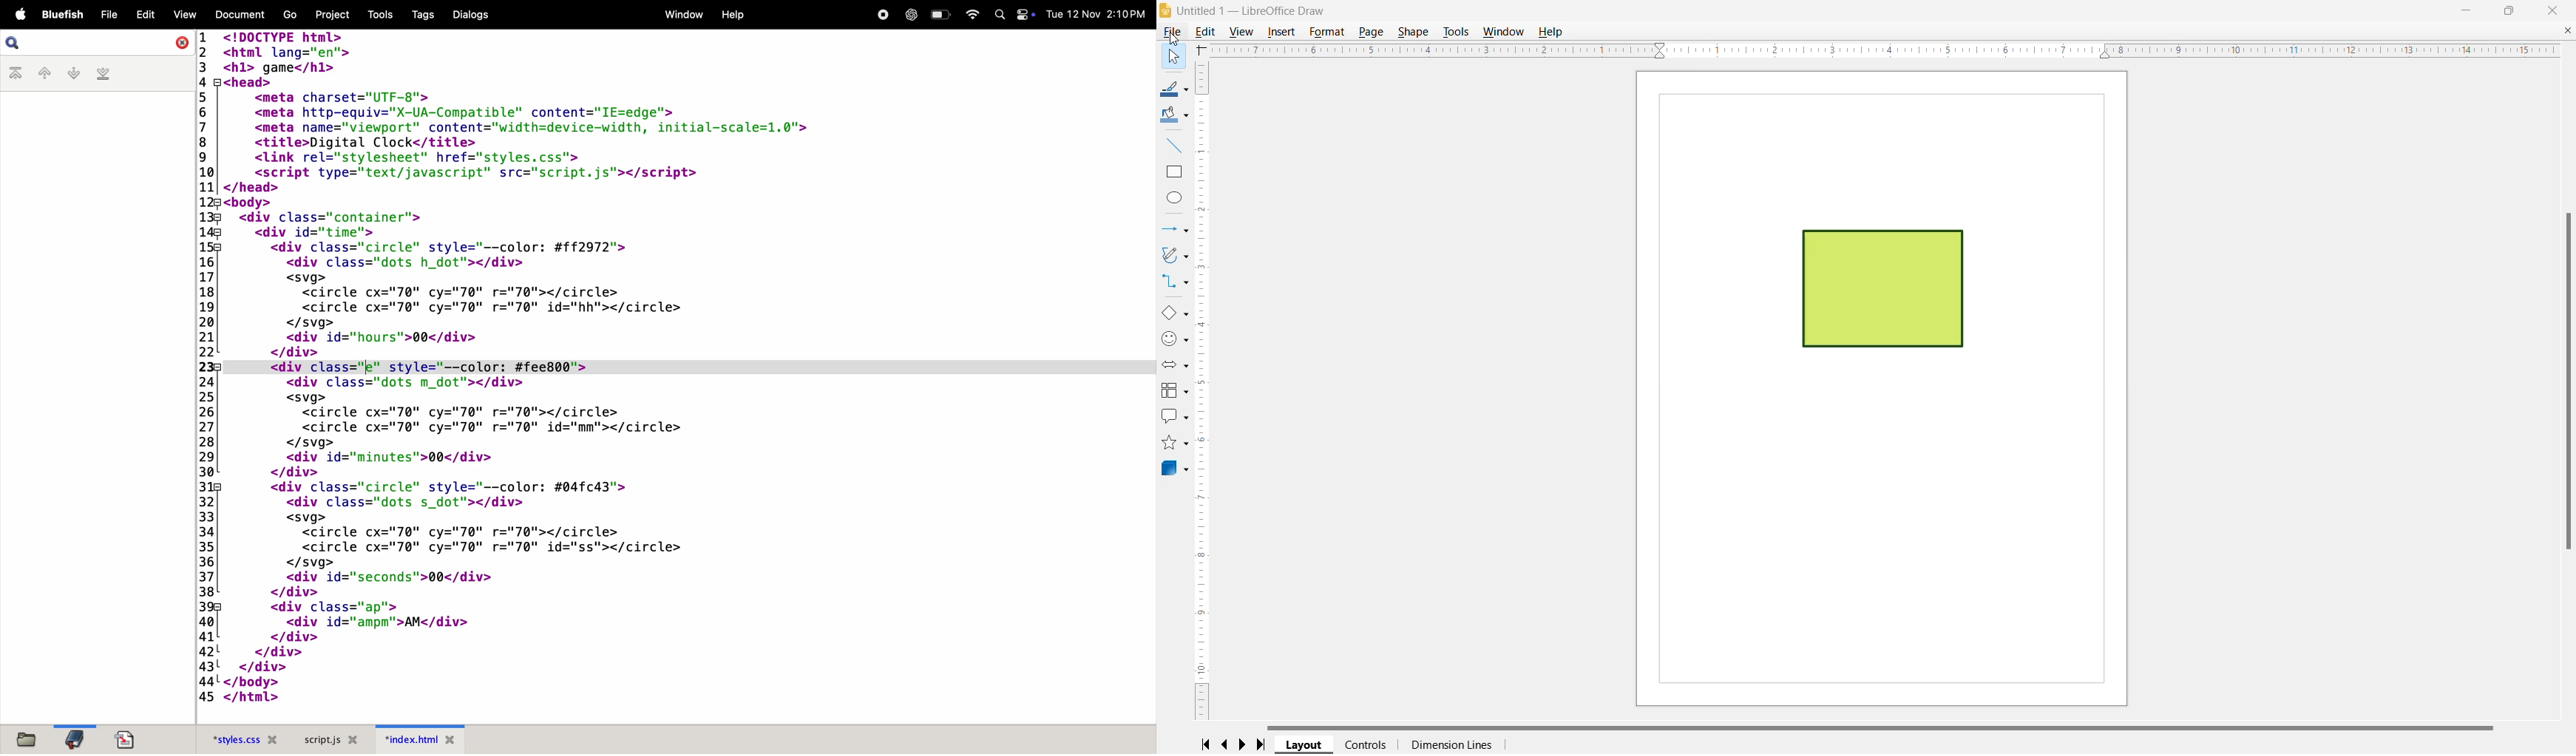 Image resolution: width=2576 pixels, height=756 pixels. Describe the element at coordinates (1889, 727) in the screenshot. I see `Horizontal Scroll Bar` at that location.